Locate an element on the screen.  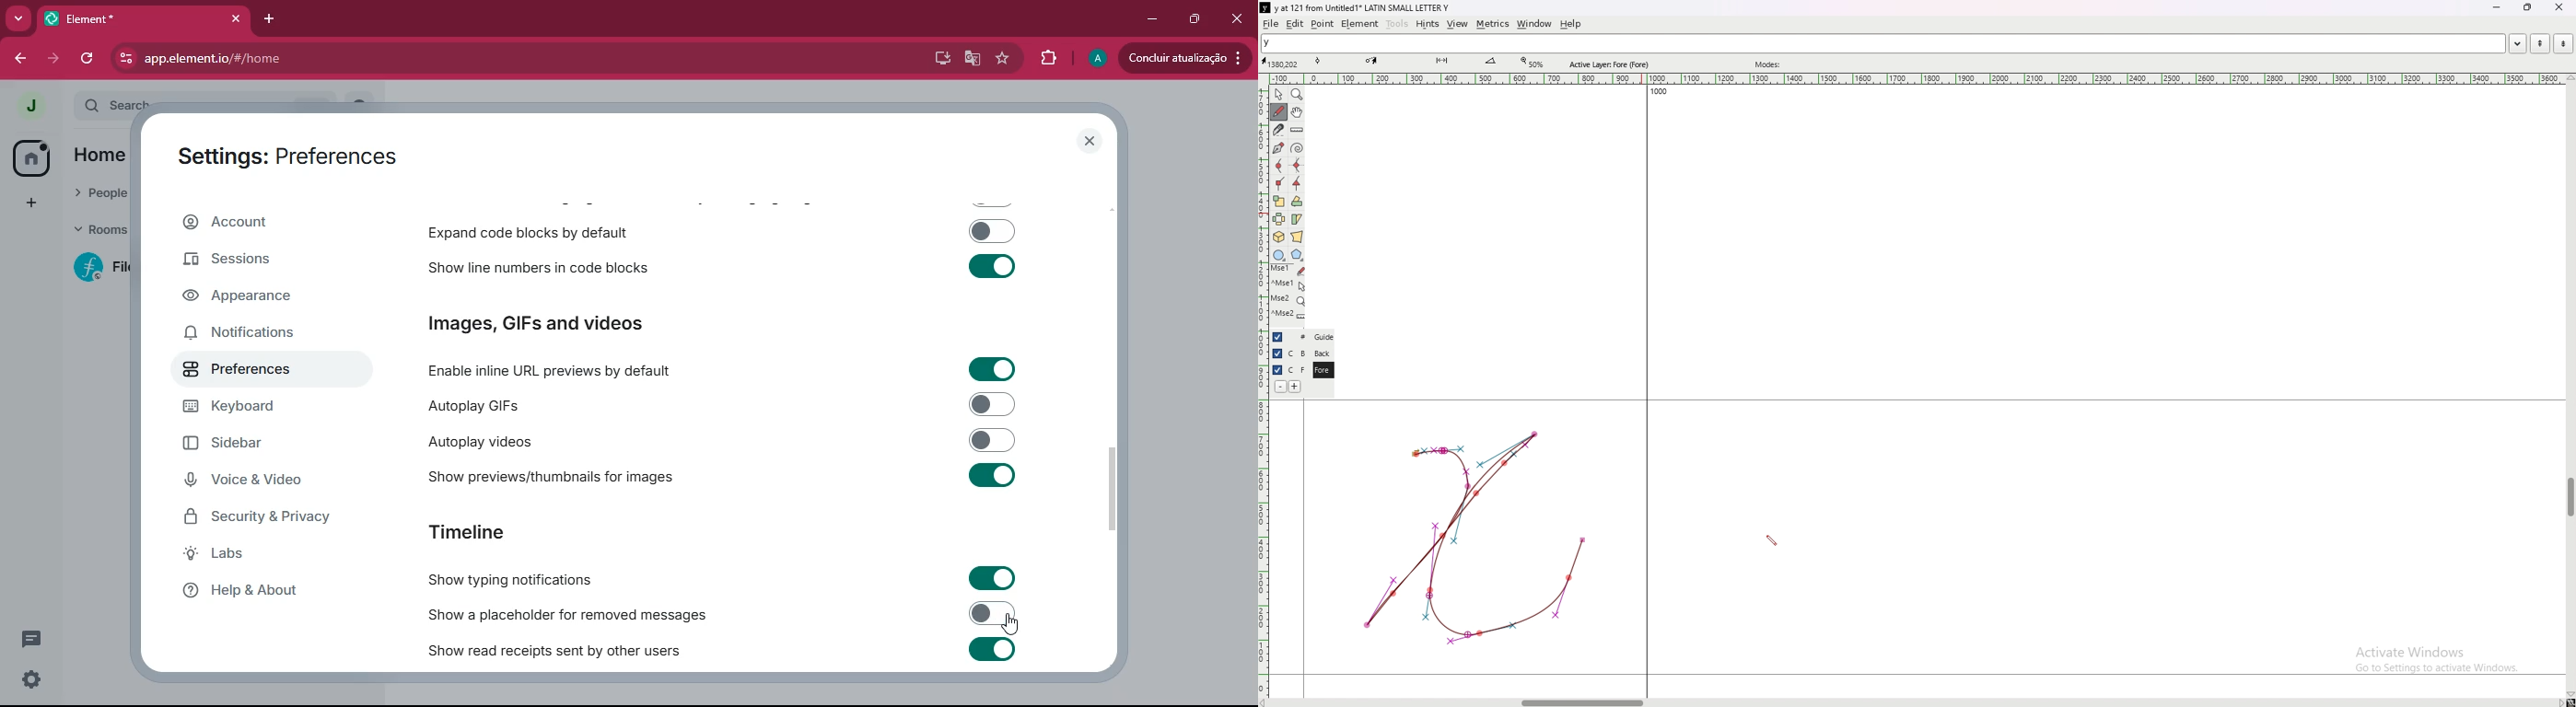
profile picture is located at coordinates (29, 106).